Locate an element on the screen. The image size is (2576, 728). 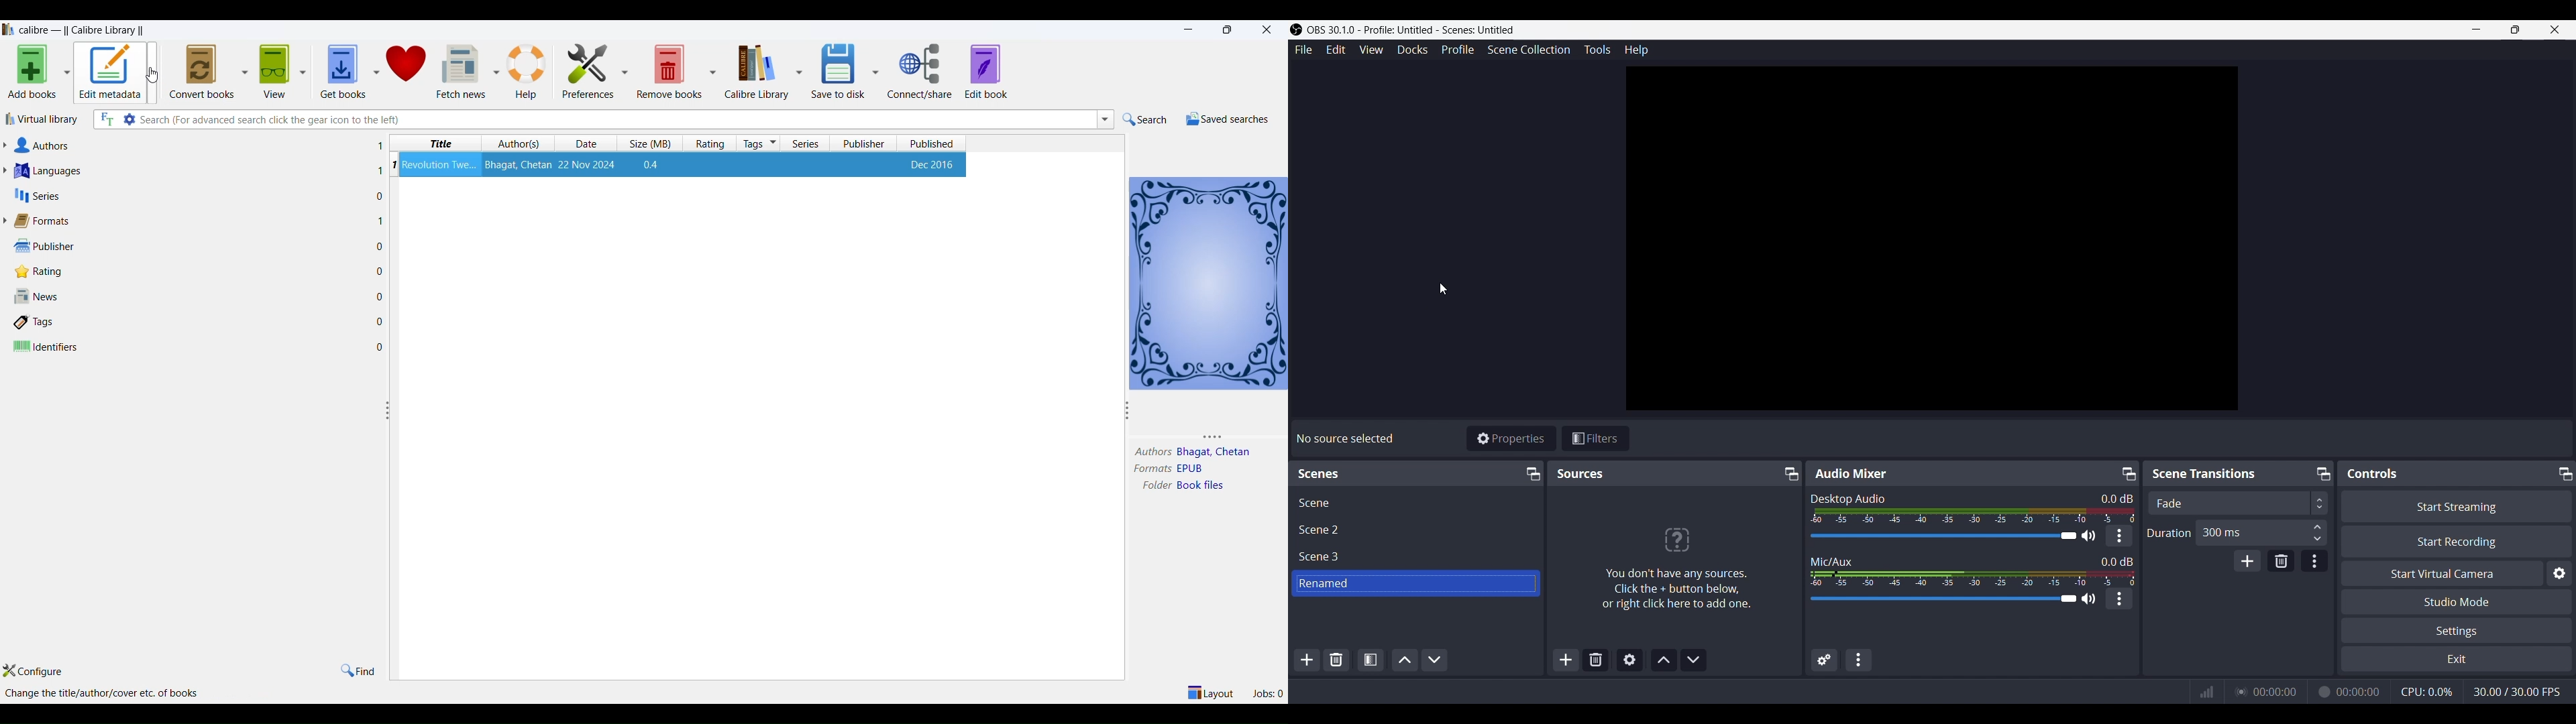
cursor is located at coordinates (1445, 288).